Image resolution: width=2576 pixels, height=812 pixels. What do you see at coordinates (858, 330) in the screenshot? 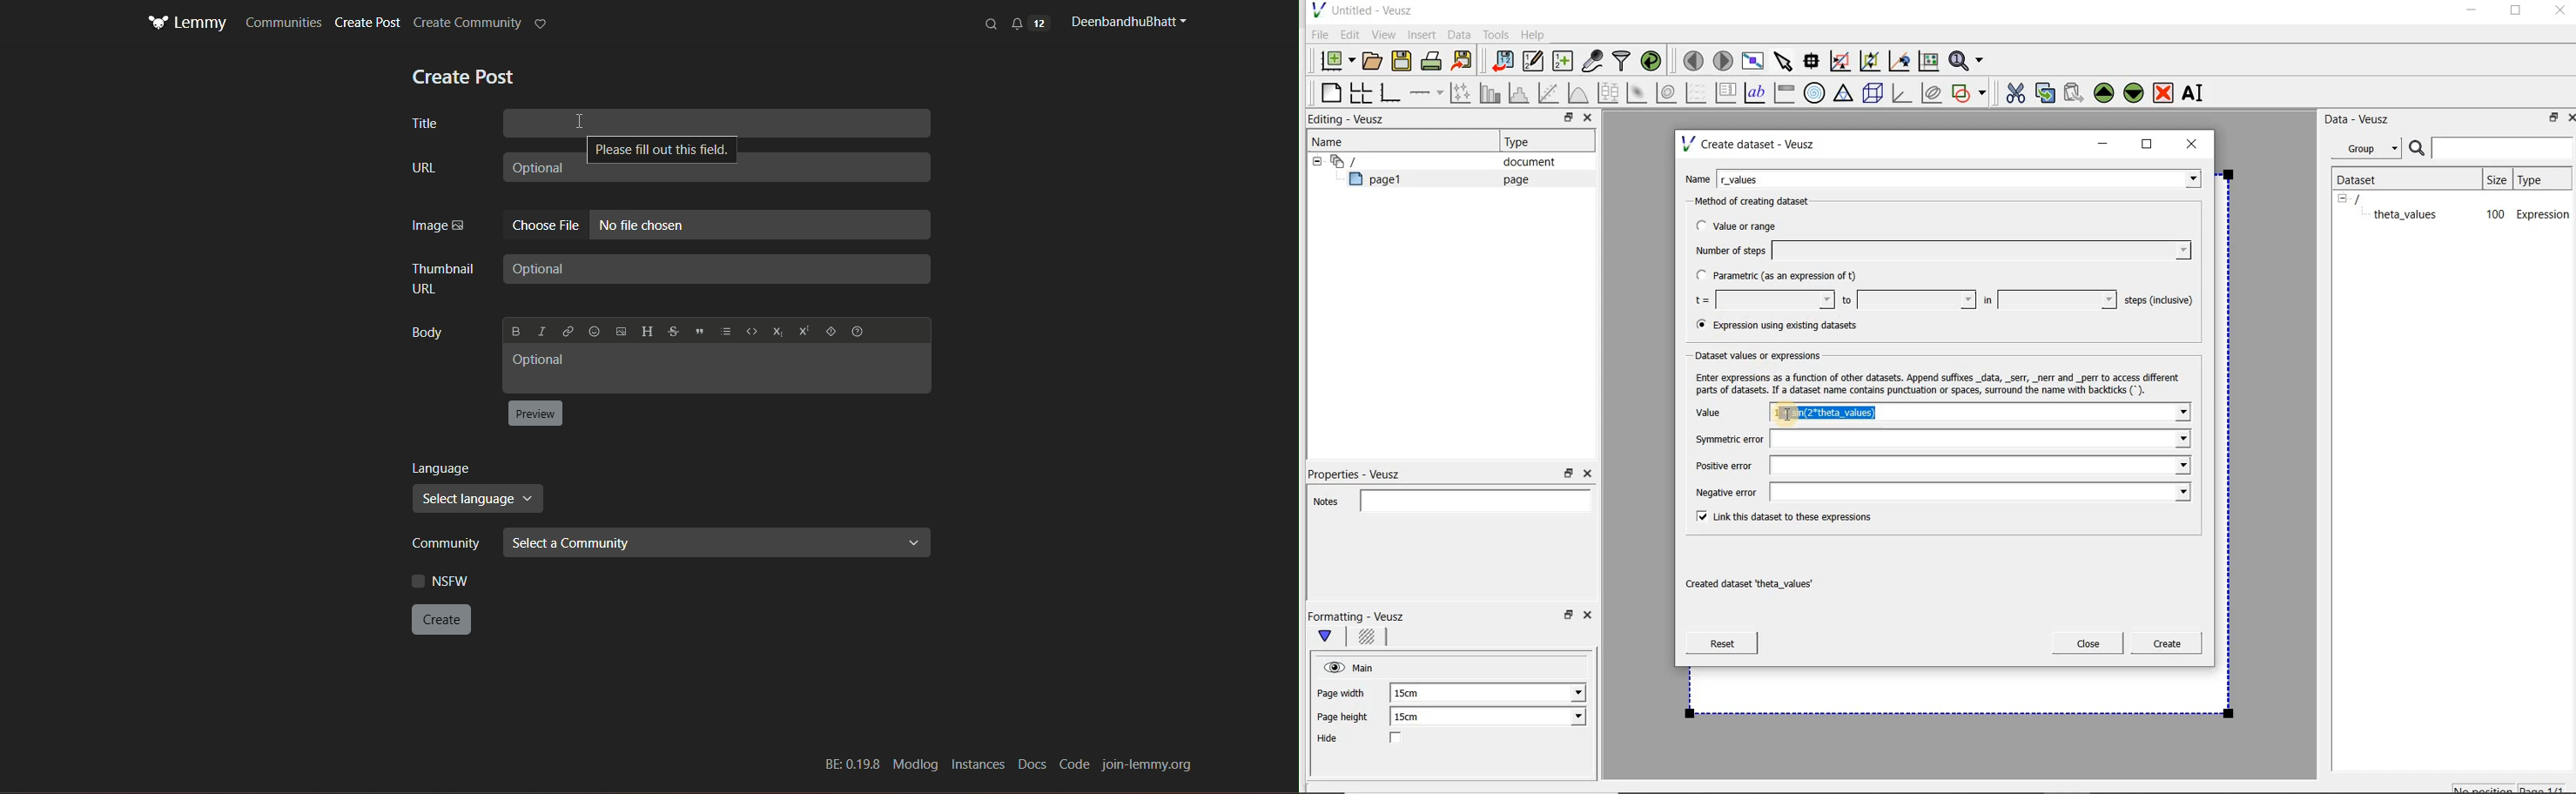
I see `formatting help` at bounding box center [858, 330].